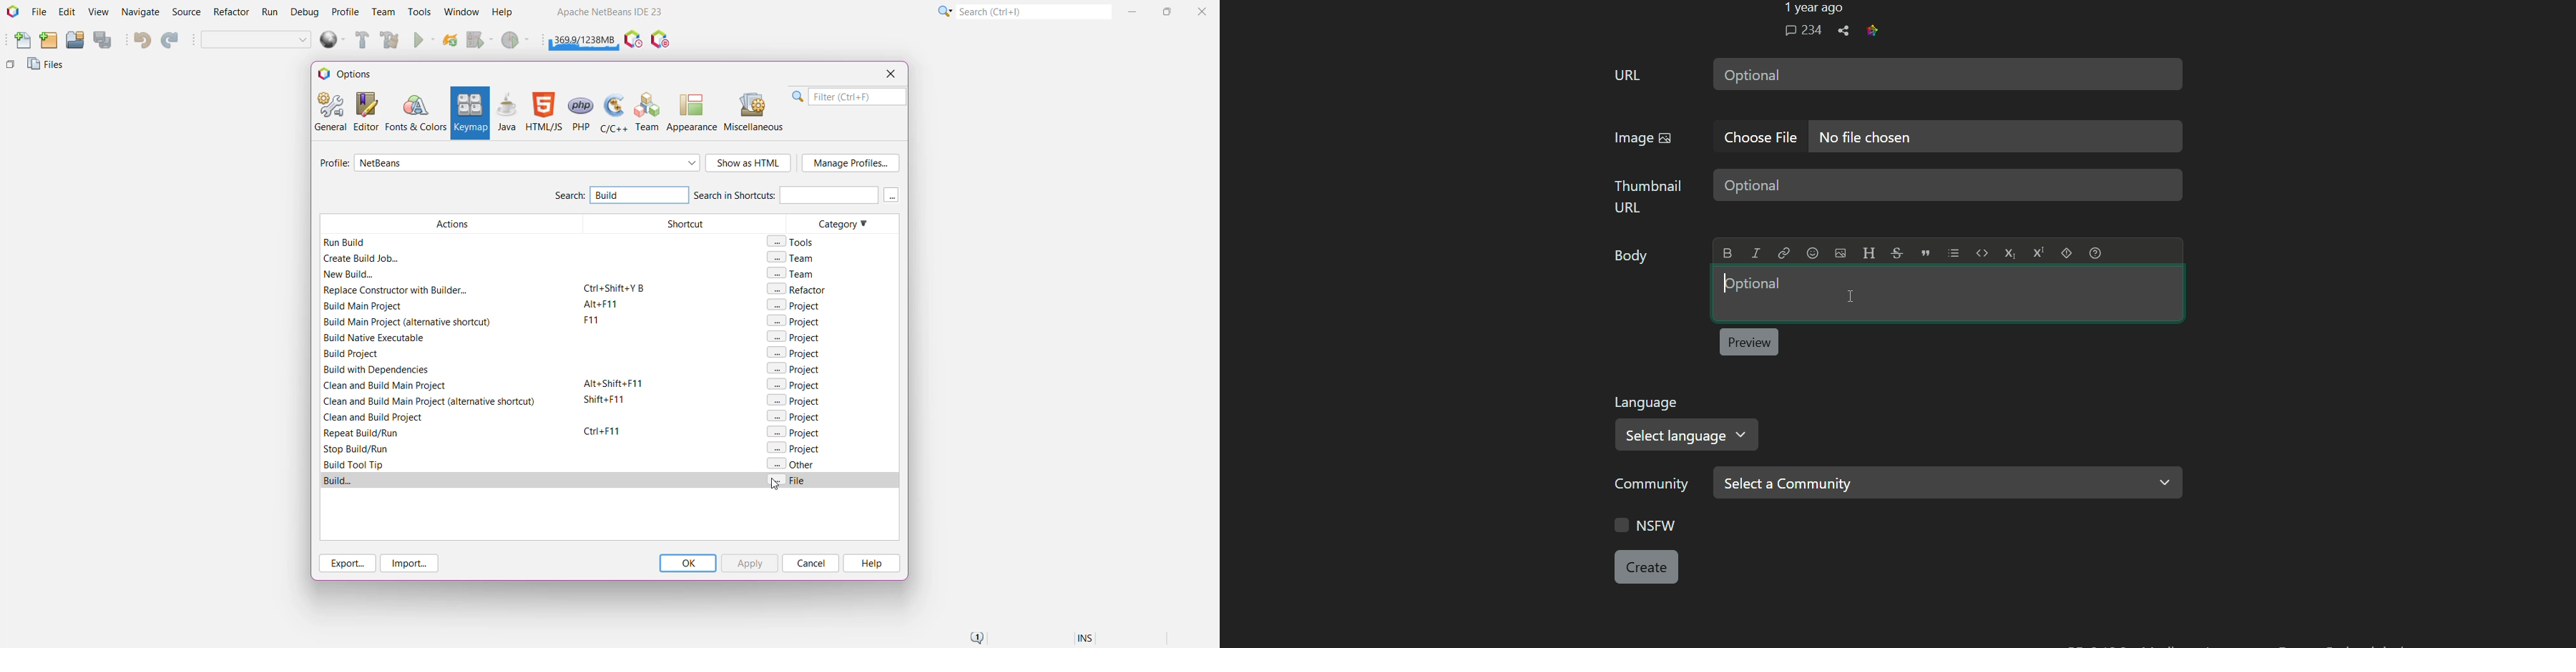 The height and width of the screenshot is (672, 2576). What do you see at coordinates (543, 112) in the screenshot?
I see `HTML/JS` at bounding box center [543, 112].